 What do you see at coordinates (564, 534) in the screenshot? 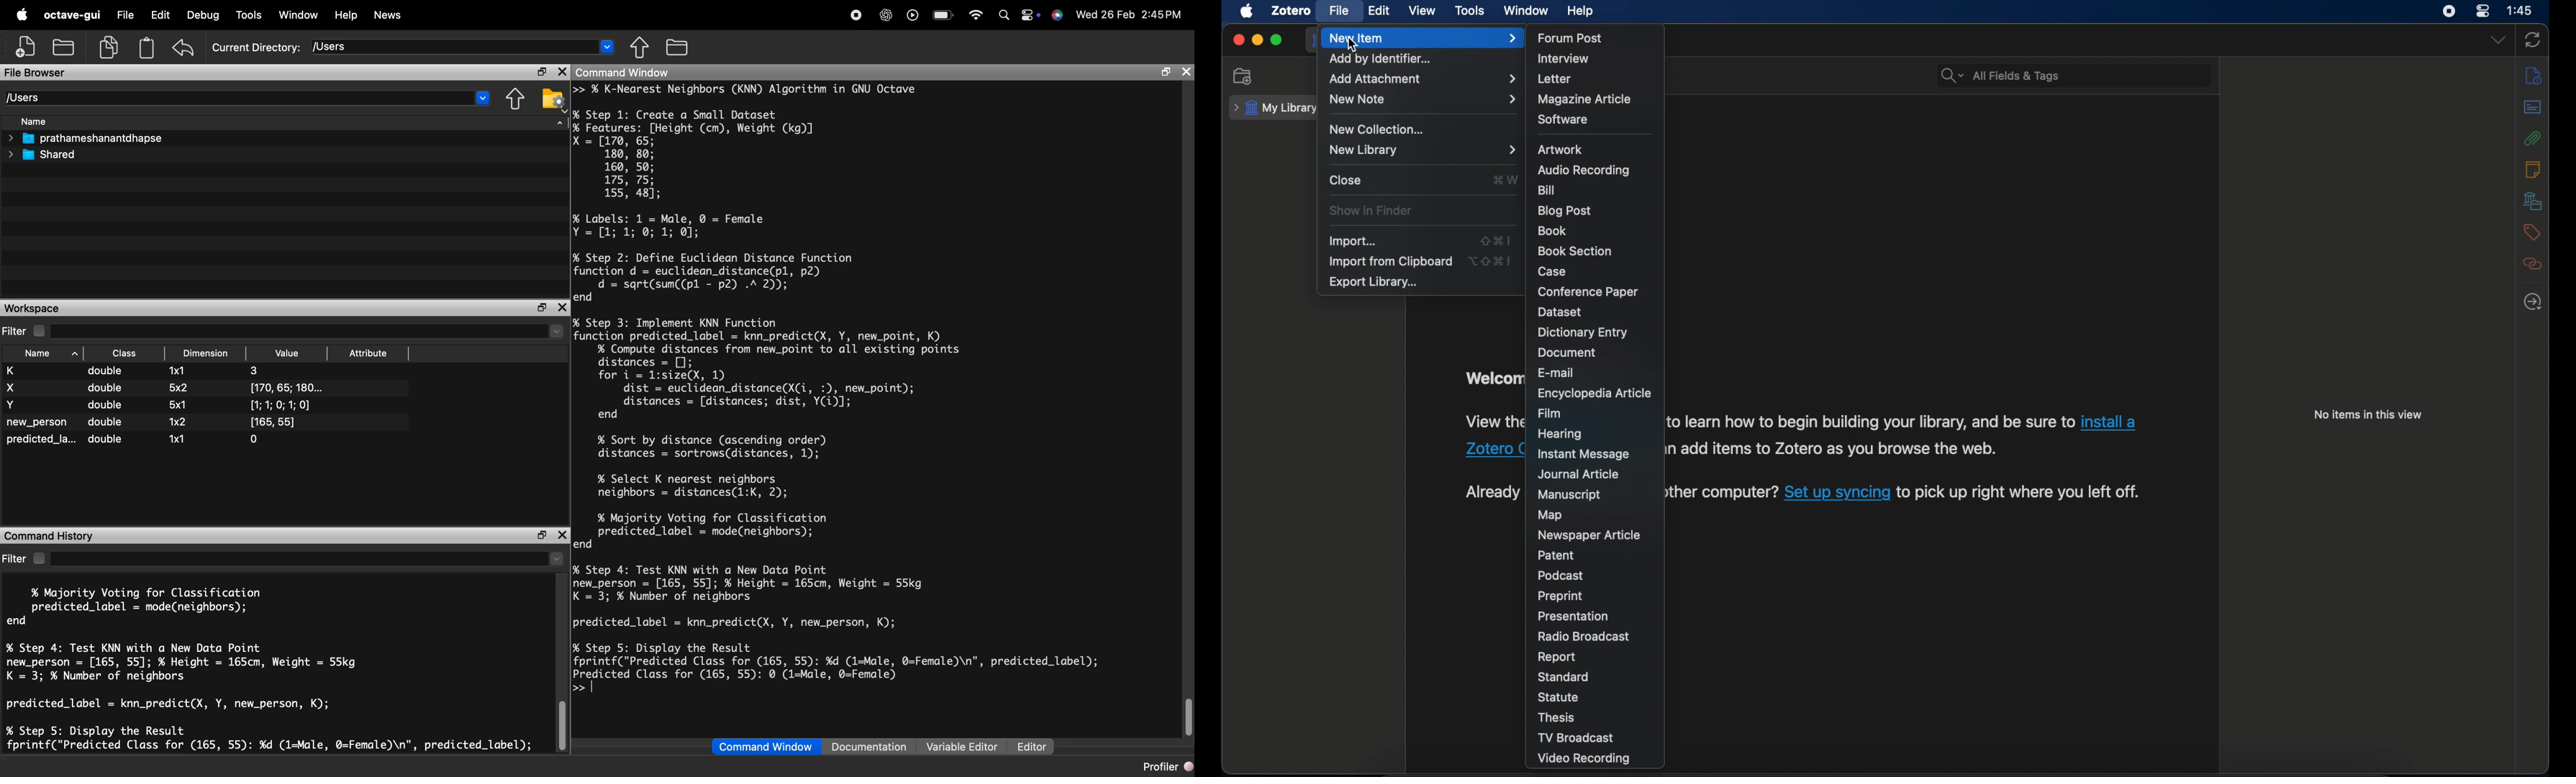
I see `close` at bounding box center [564, 534].